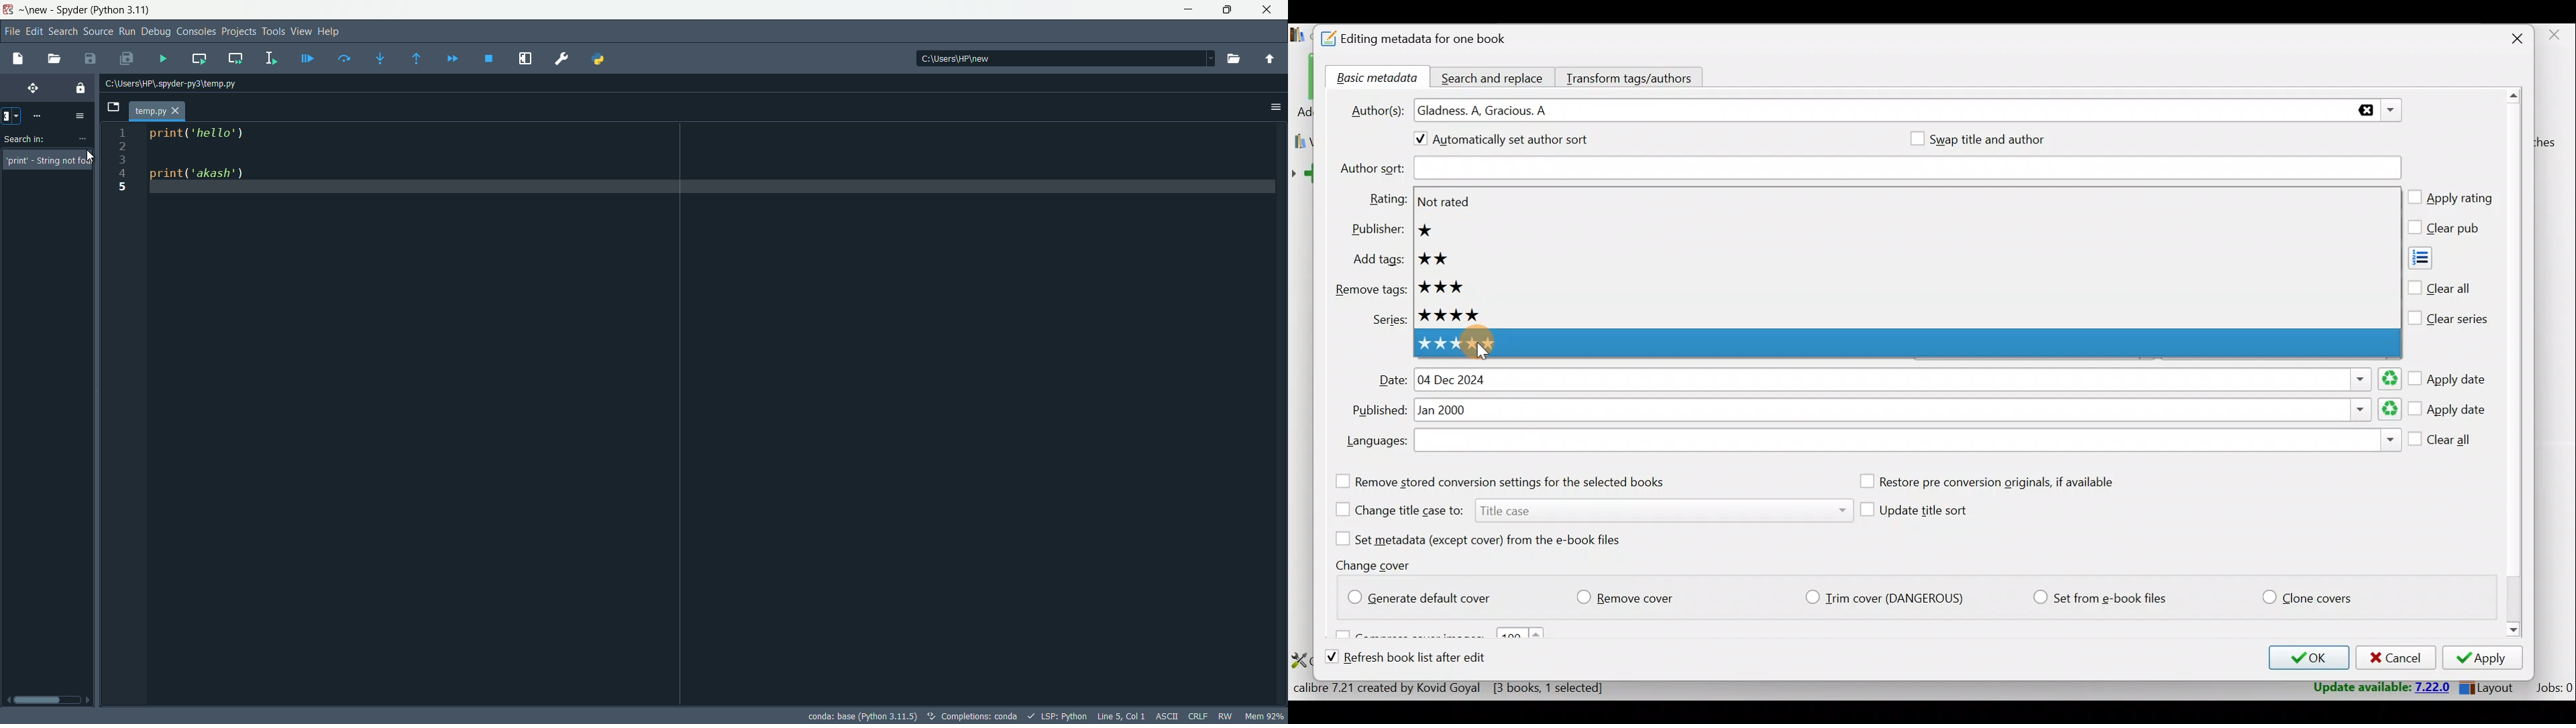  I want to click on Project Menu, so click(236, 31).